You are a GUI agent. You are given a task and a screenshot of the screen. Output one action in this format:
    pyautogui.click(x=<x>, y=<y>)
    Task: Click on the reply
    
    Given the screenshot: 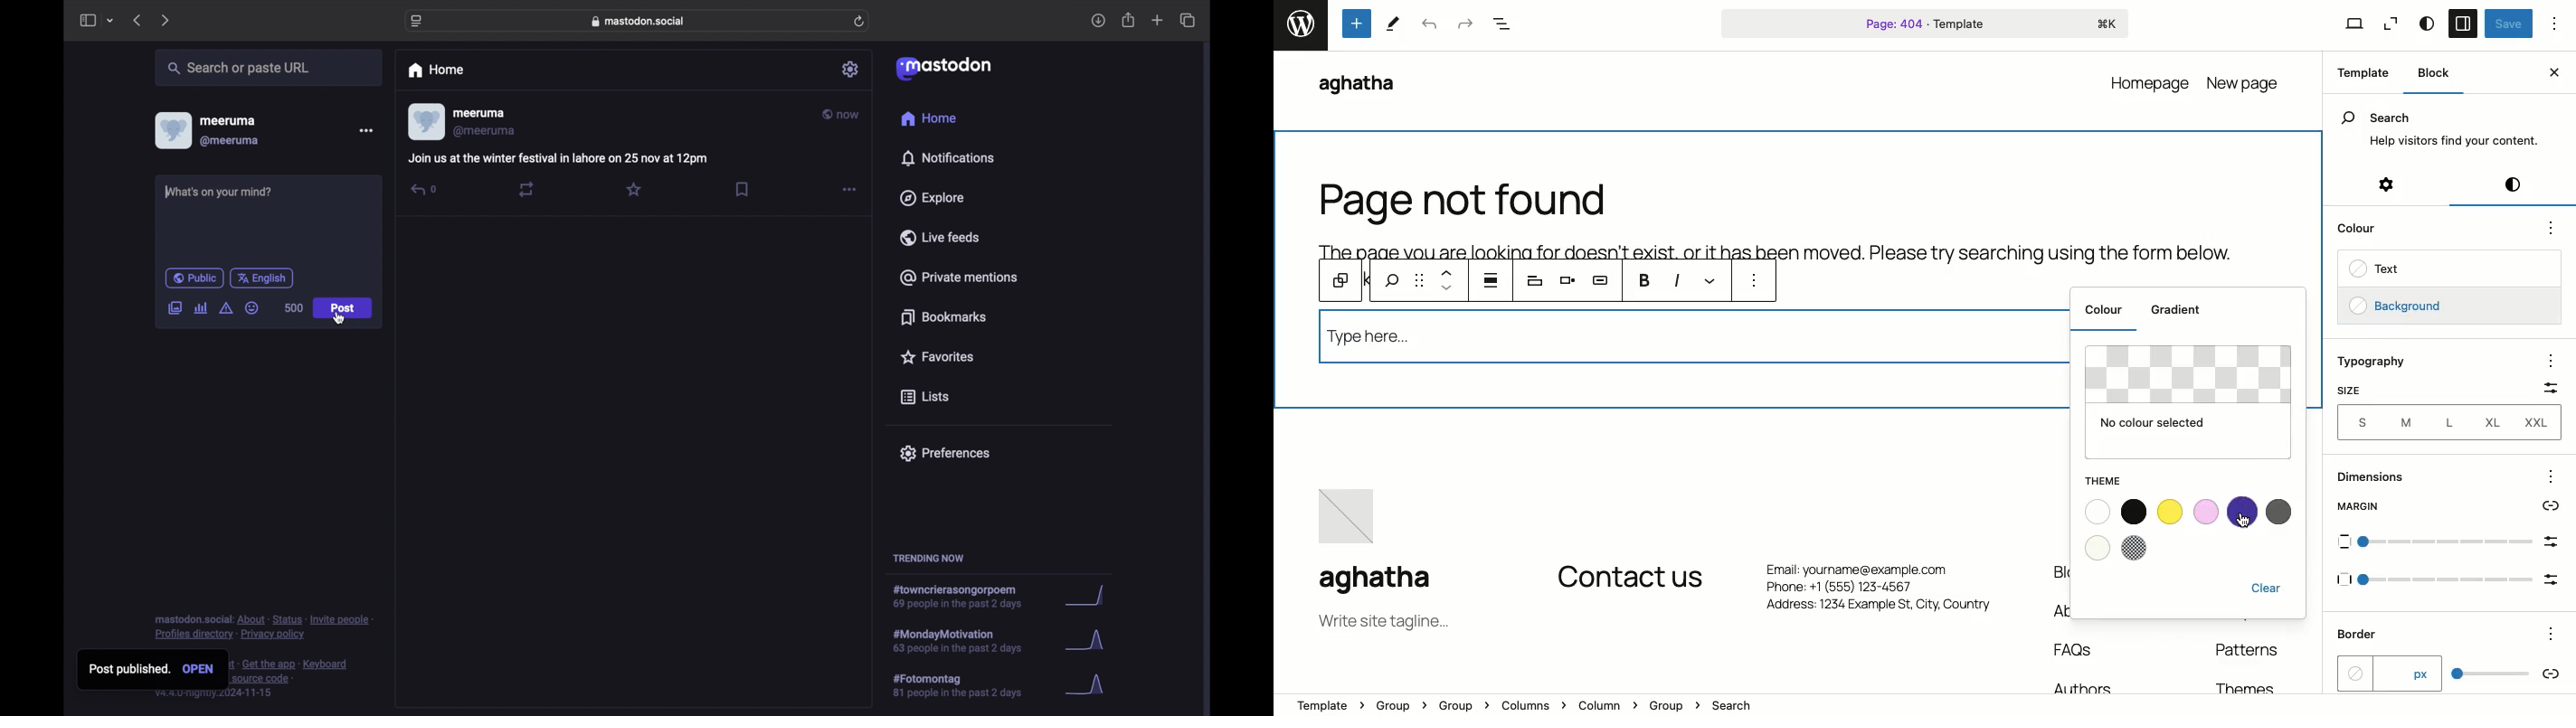 What is the action you would take?
    pyautogui.click(x=423, y=189)
    